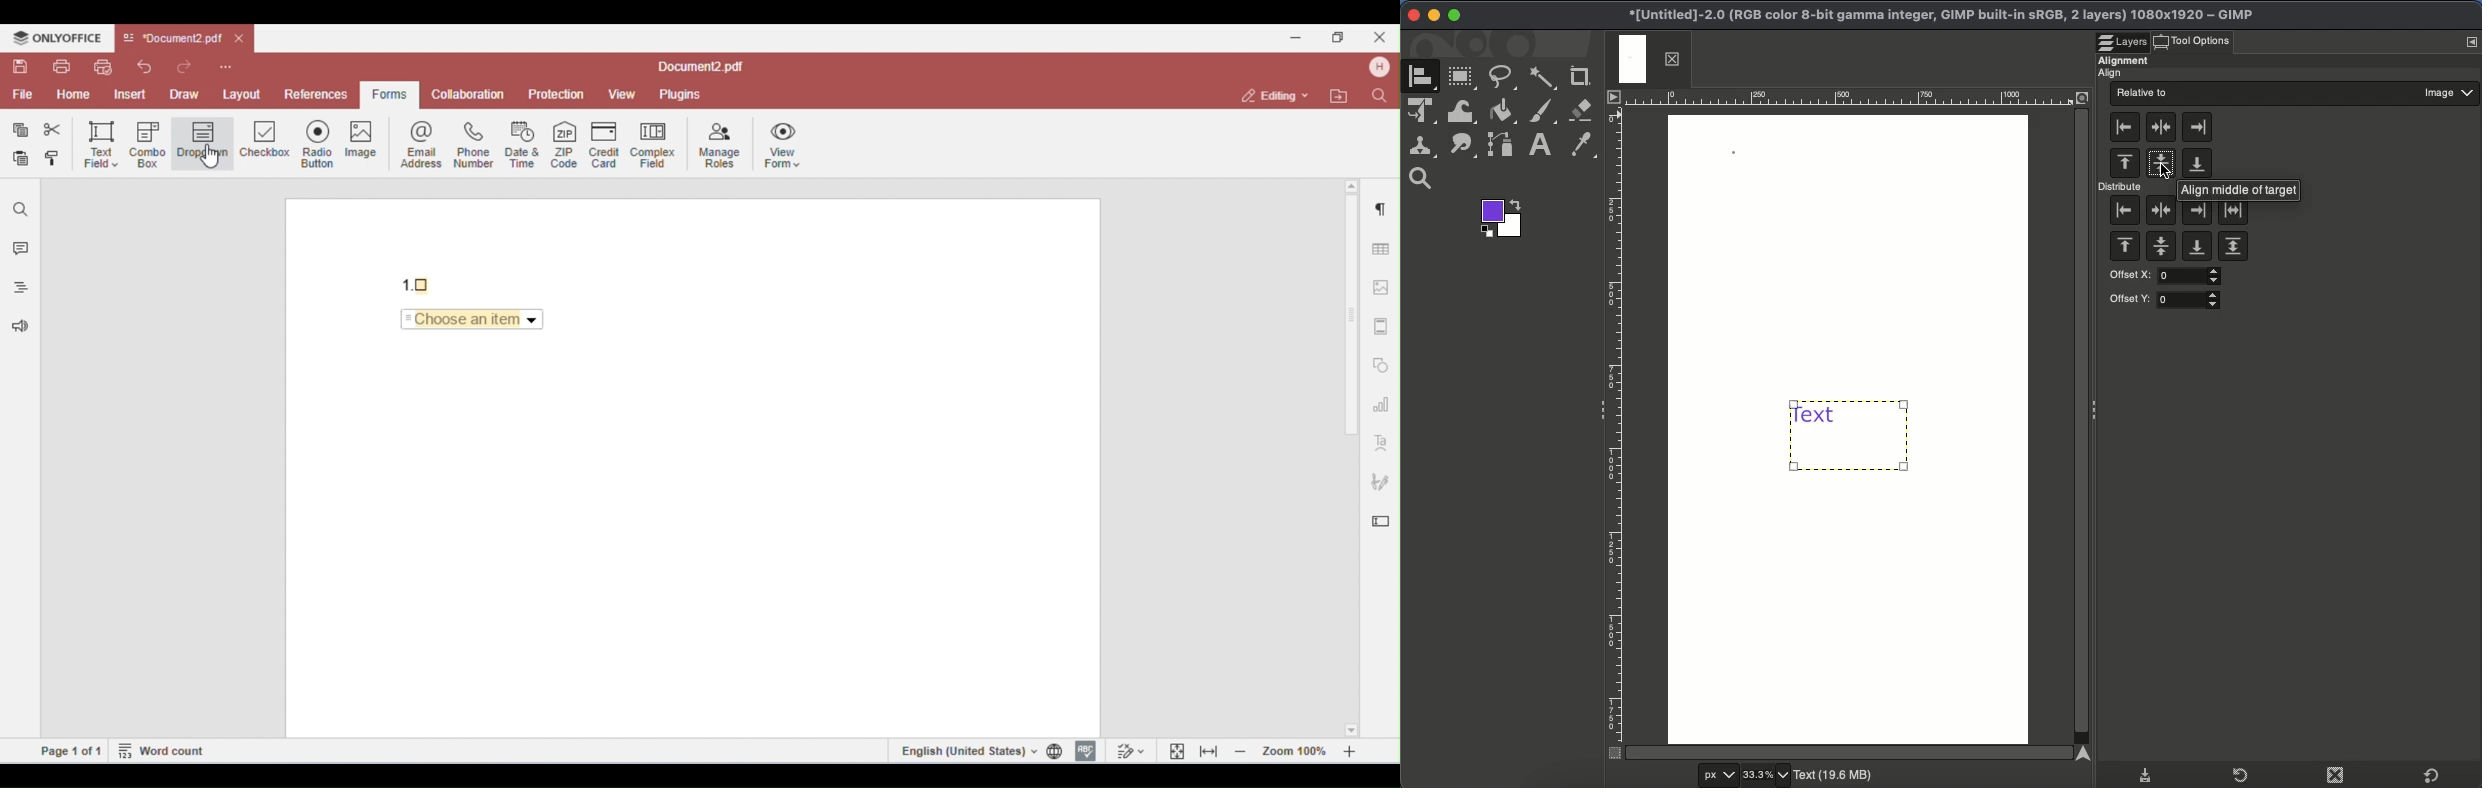  What do you see at coordinates (1499, 147) in the screenshot?
I see `Path` at bounding box center [1499, 147].